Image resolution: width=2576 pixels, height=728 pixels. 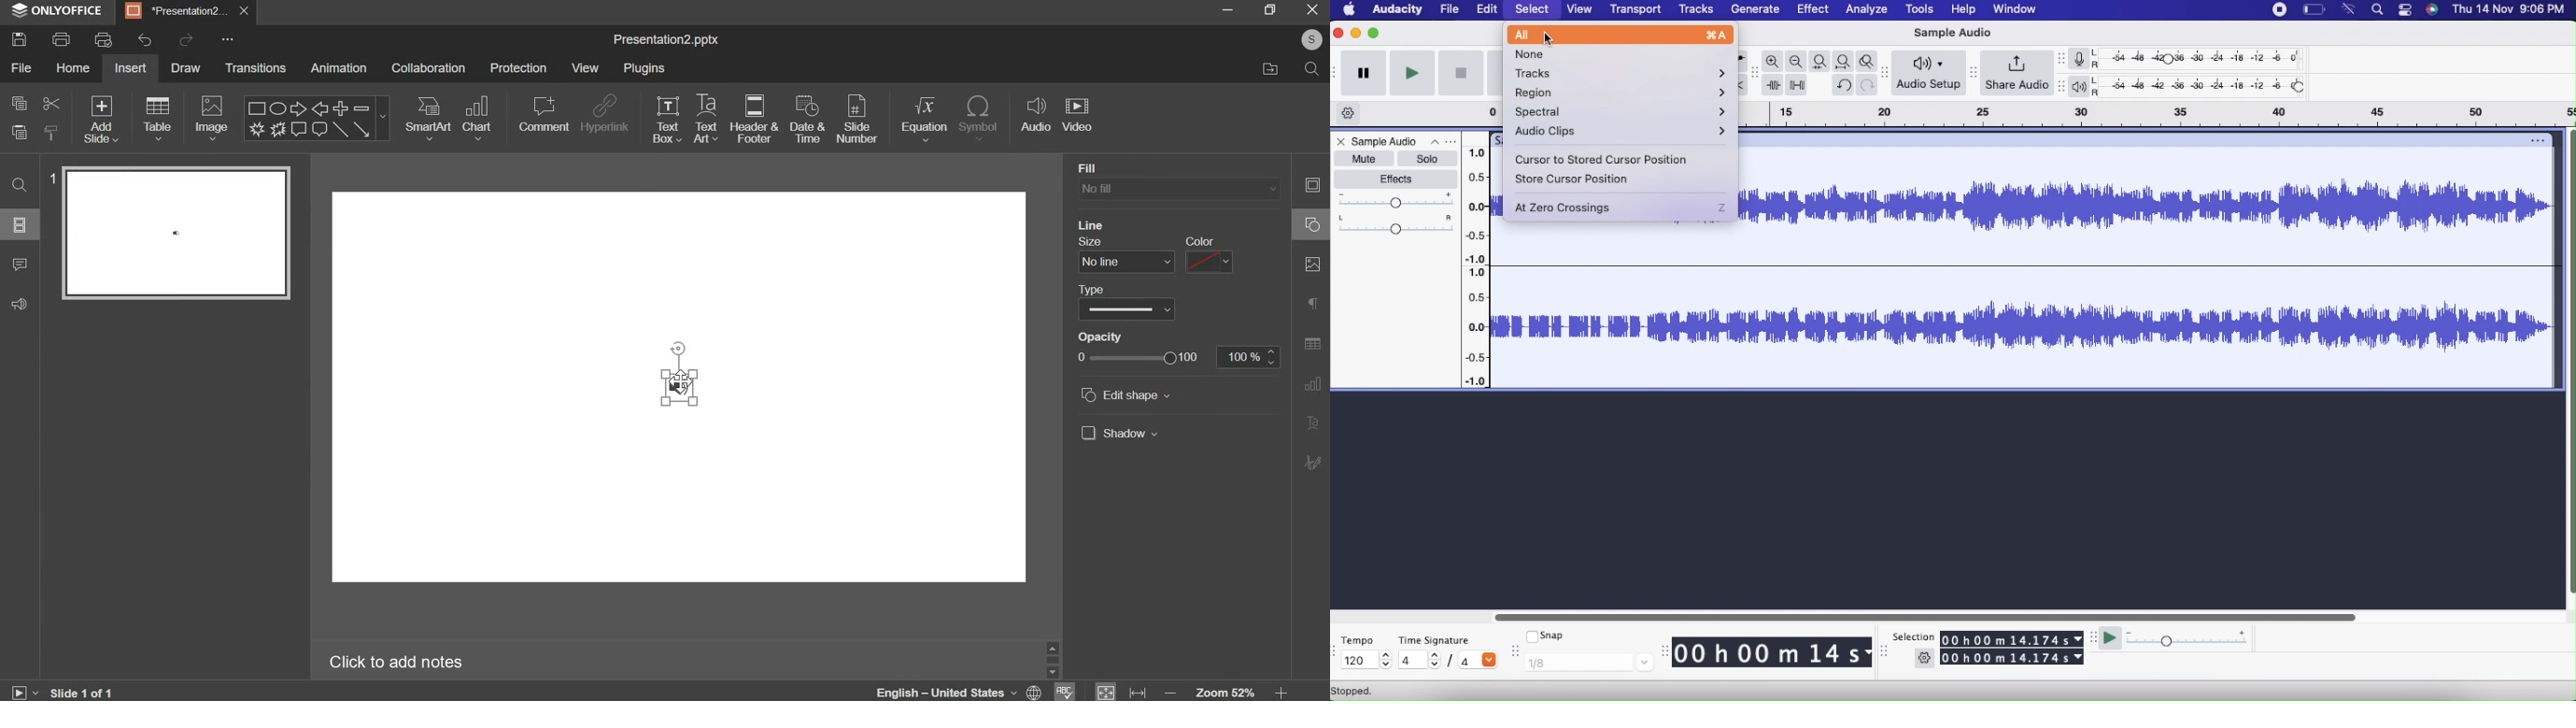 I want to click on table settings, so click(x=1312, y=343).